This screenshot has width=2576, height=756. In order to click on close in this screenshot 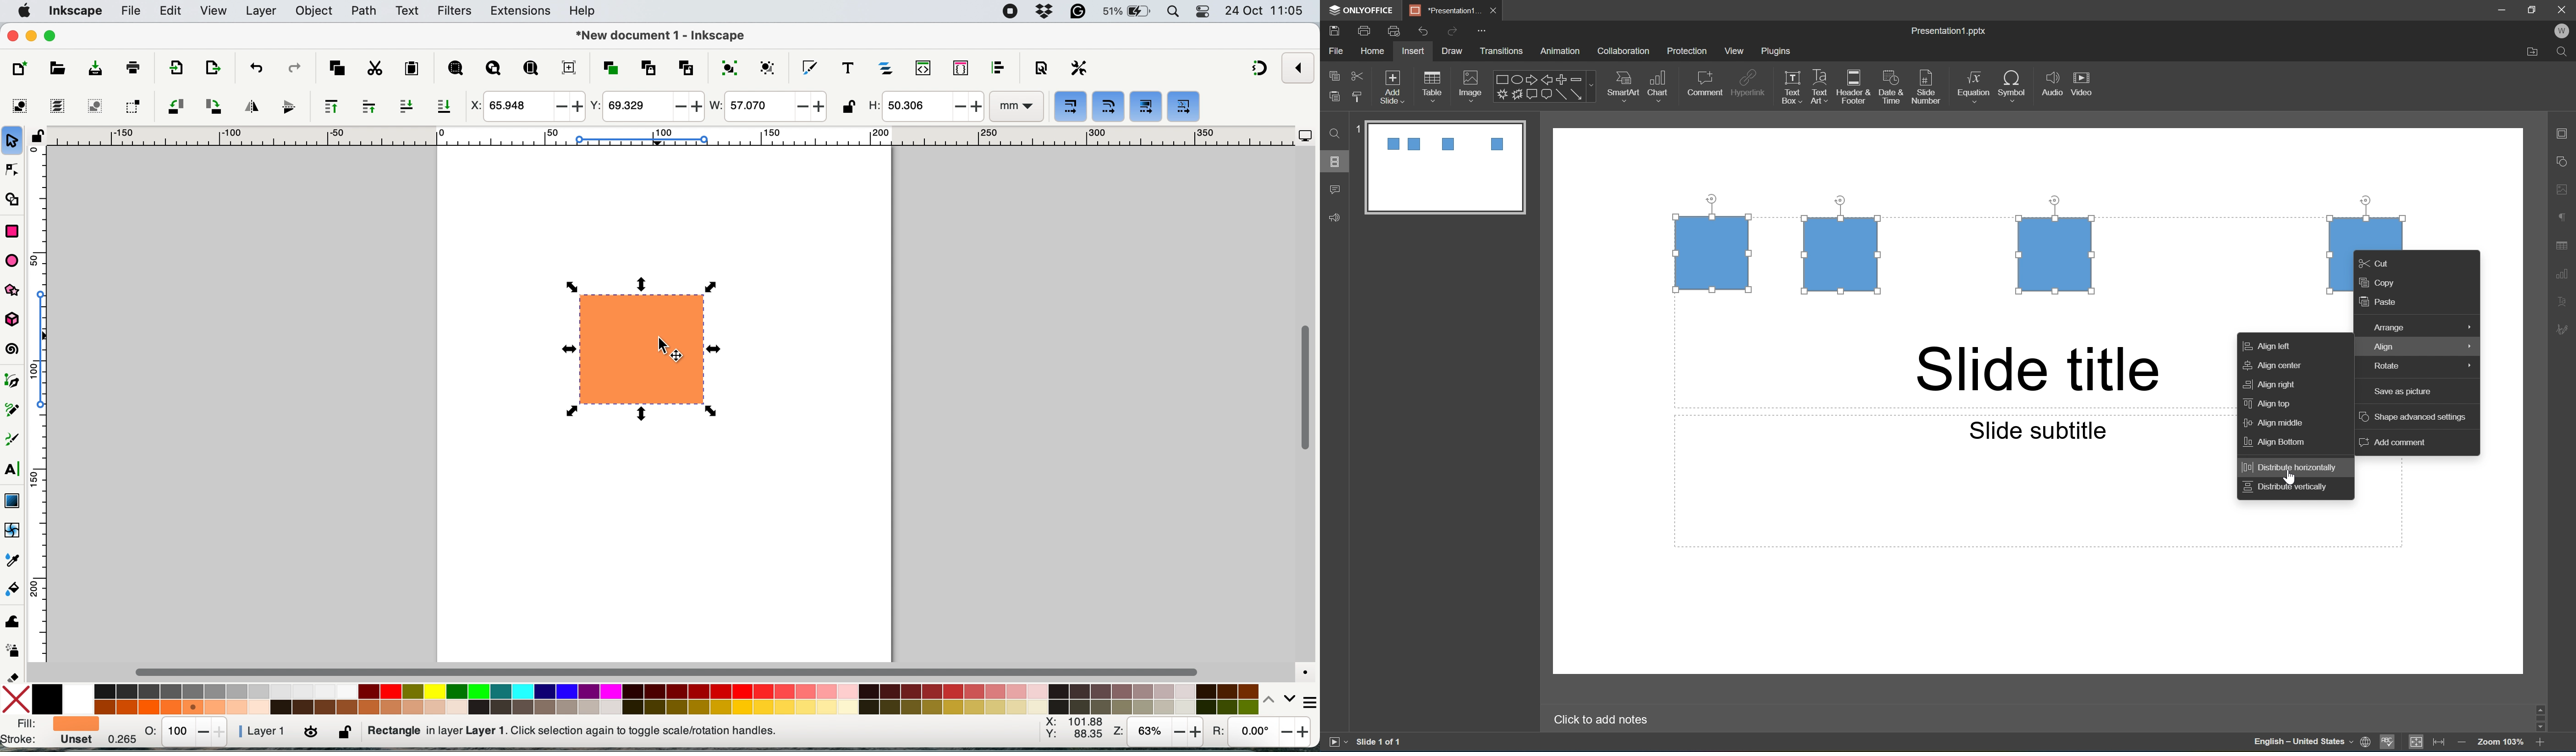, I will do `click(13, 37)`.